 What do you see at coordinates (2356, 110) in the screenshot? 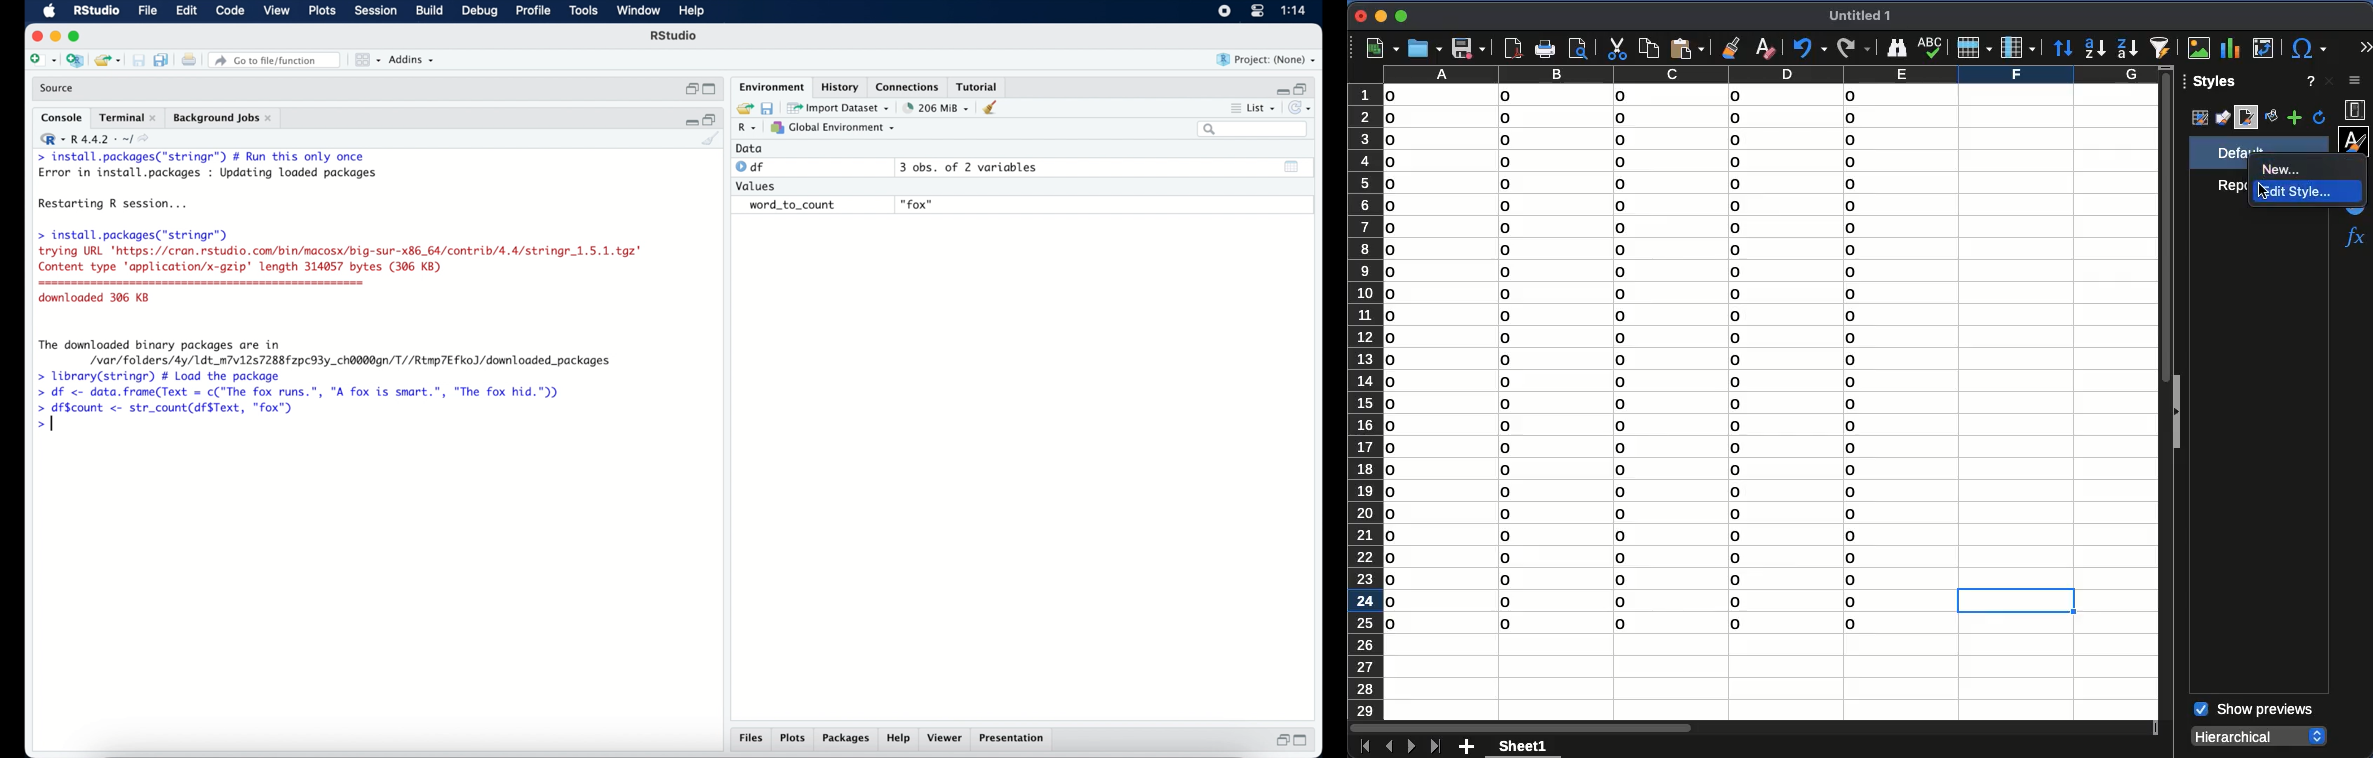
I see `properties` at bounding box center [2356, 110].